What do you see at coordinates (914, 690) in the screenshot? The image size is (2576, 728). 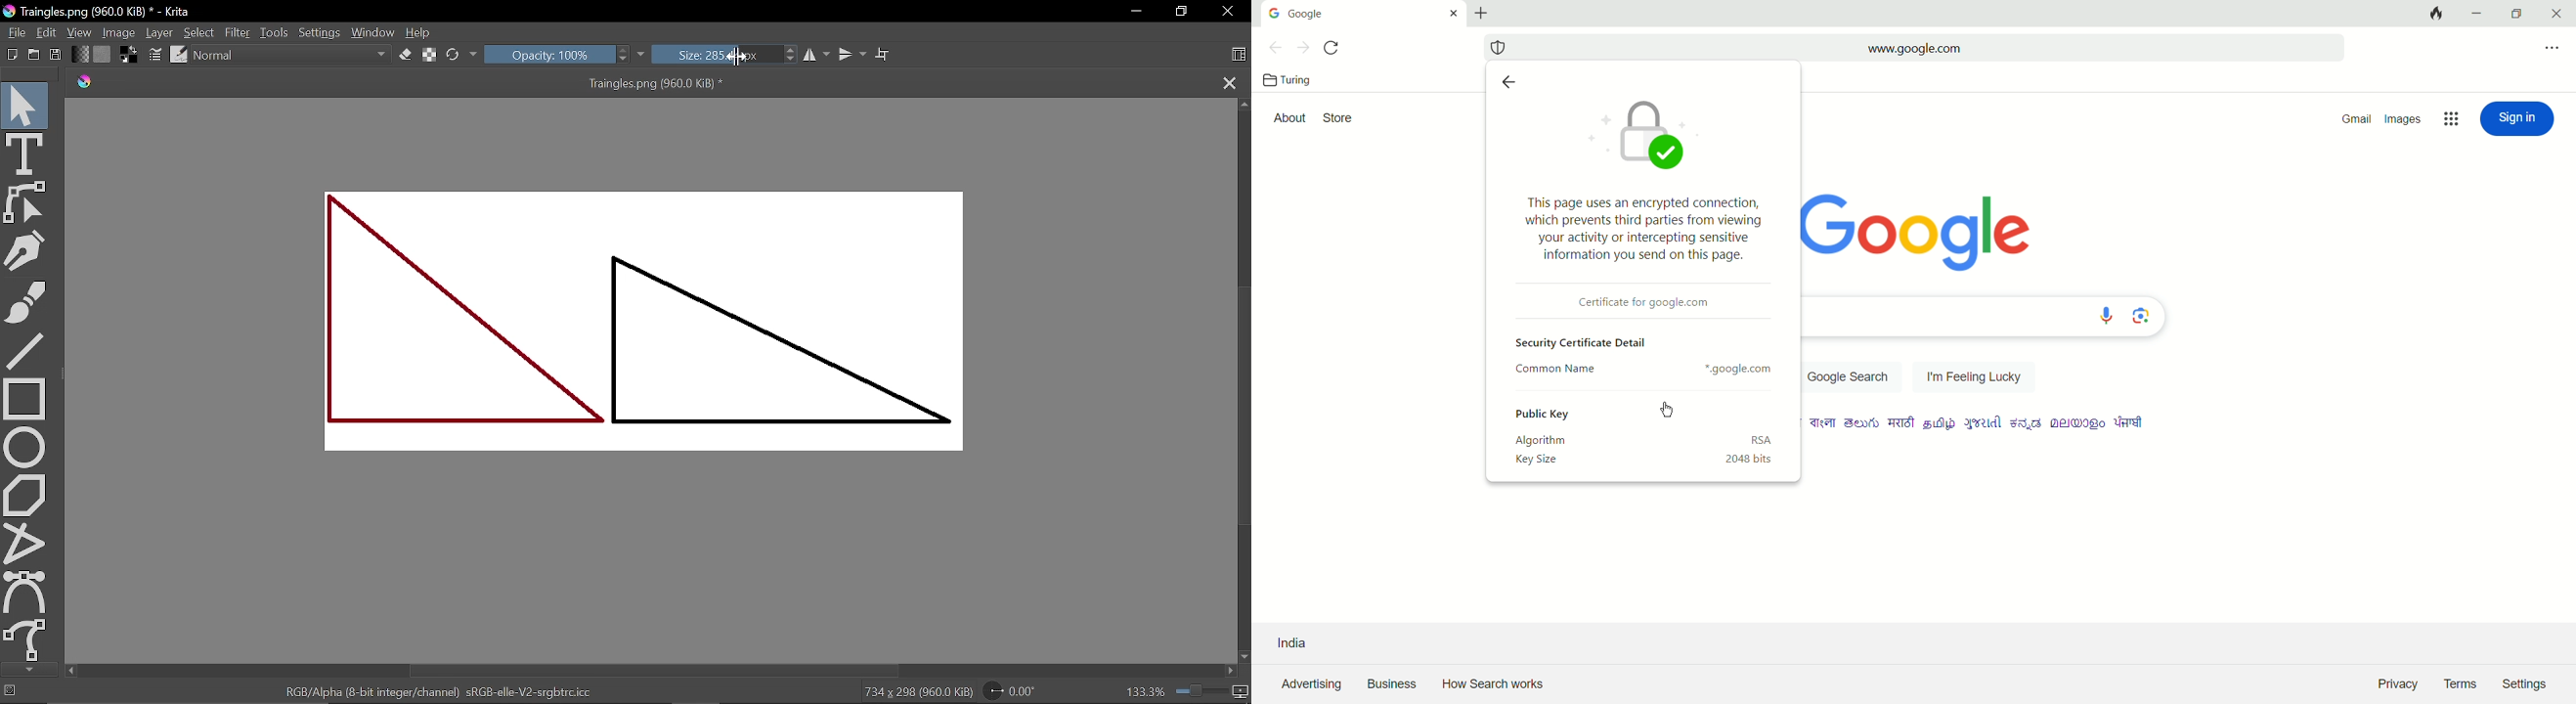 I see `734 x 298 (960.0 KiB)` at bounding box center [914, 690].